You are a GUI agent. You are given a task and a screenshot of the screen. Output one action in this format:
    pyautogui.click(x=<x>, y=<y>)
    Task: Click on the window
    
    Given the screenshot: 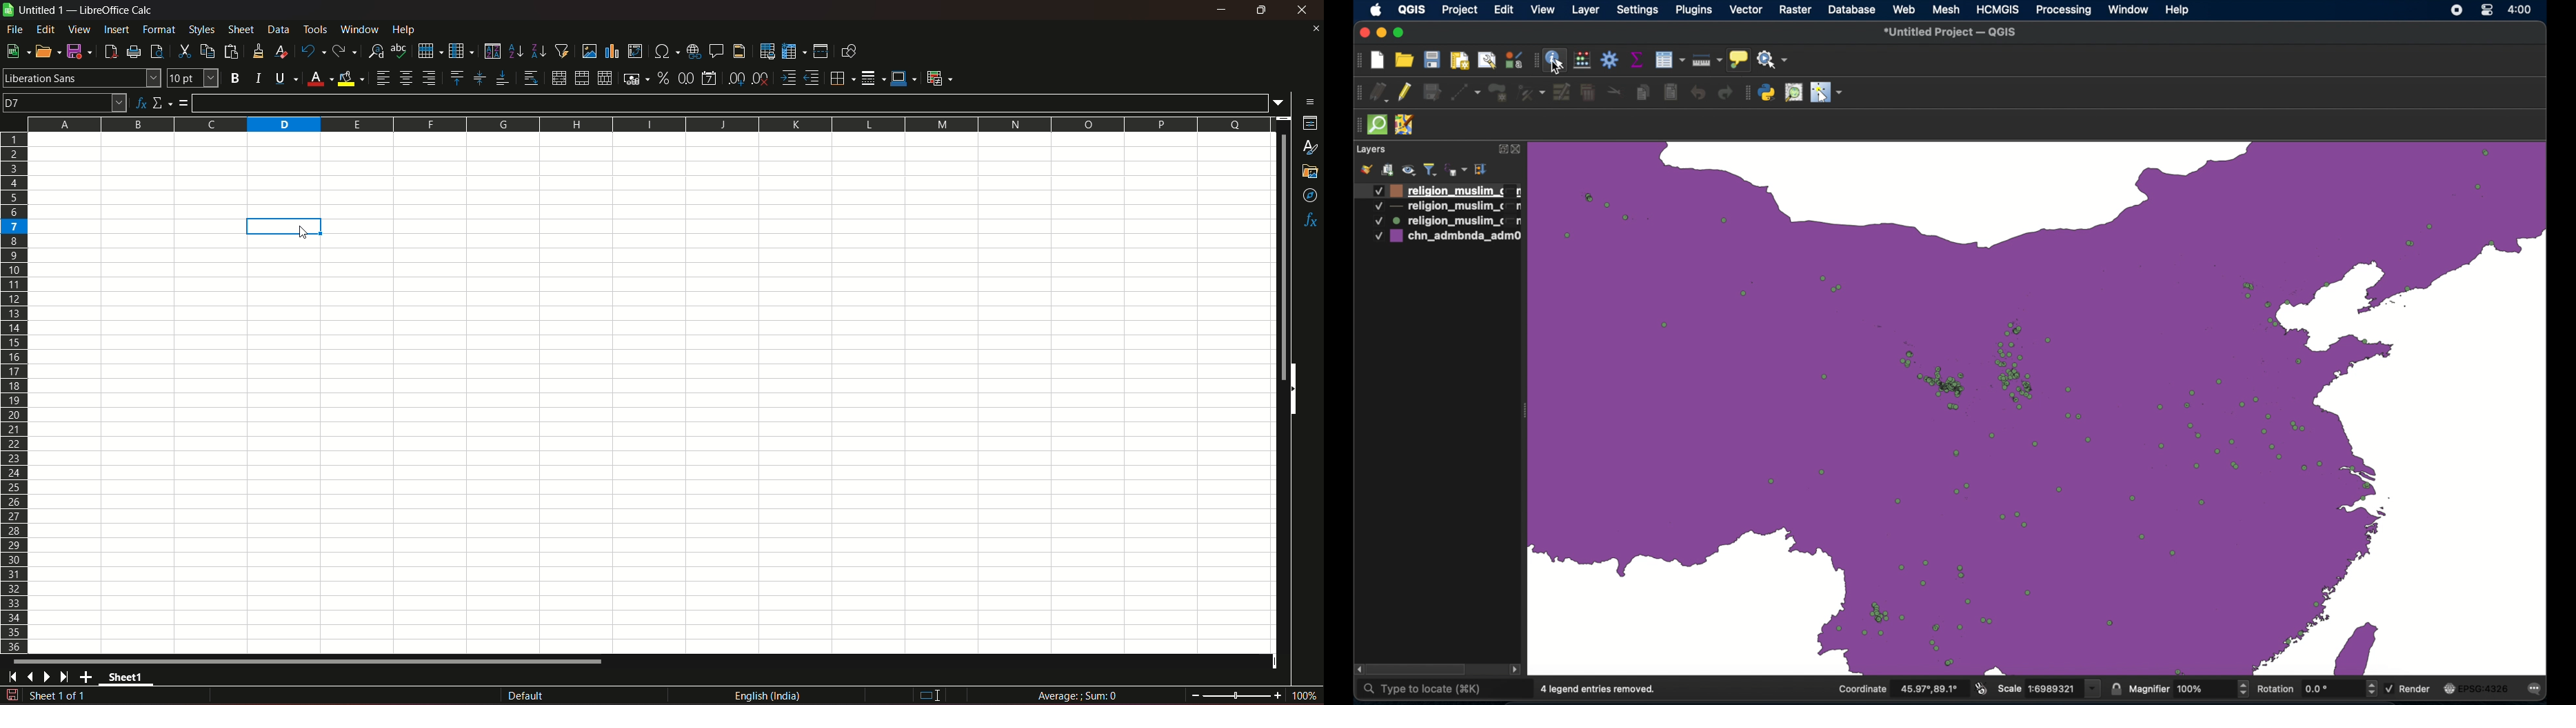 What is the action you would take?
    pyautogui.click(x=361, y=30)
    